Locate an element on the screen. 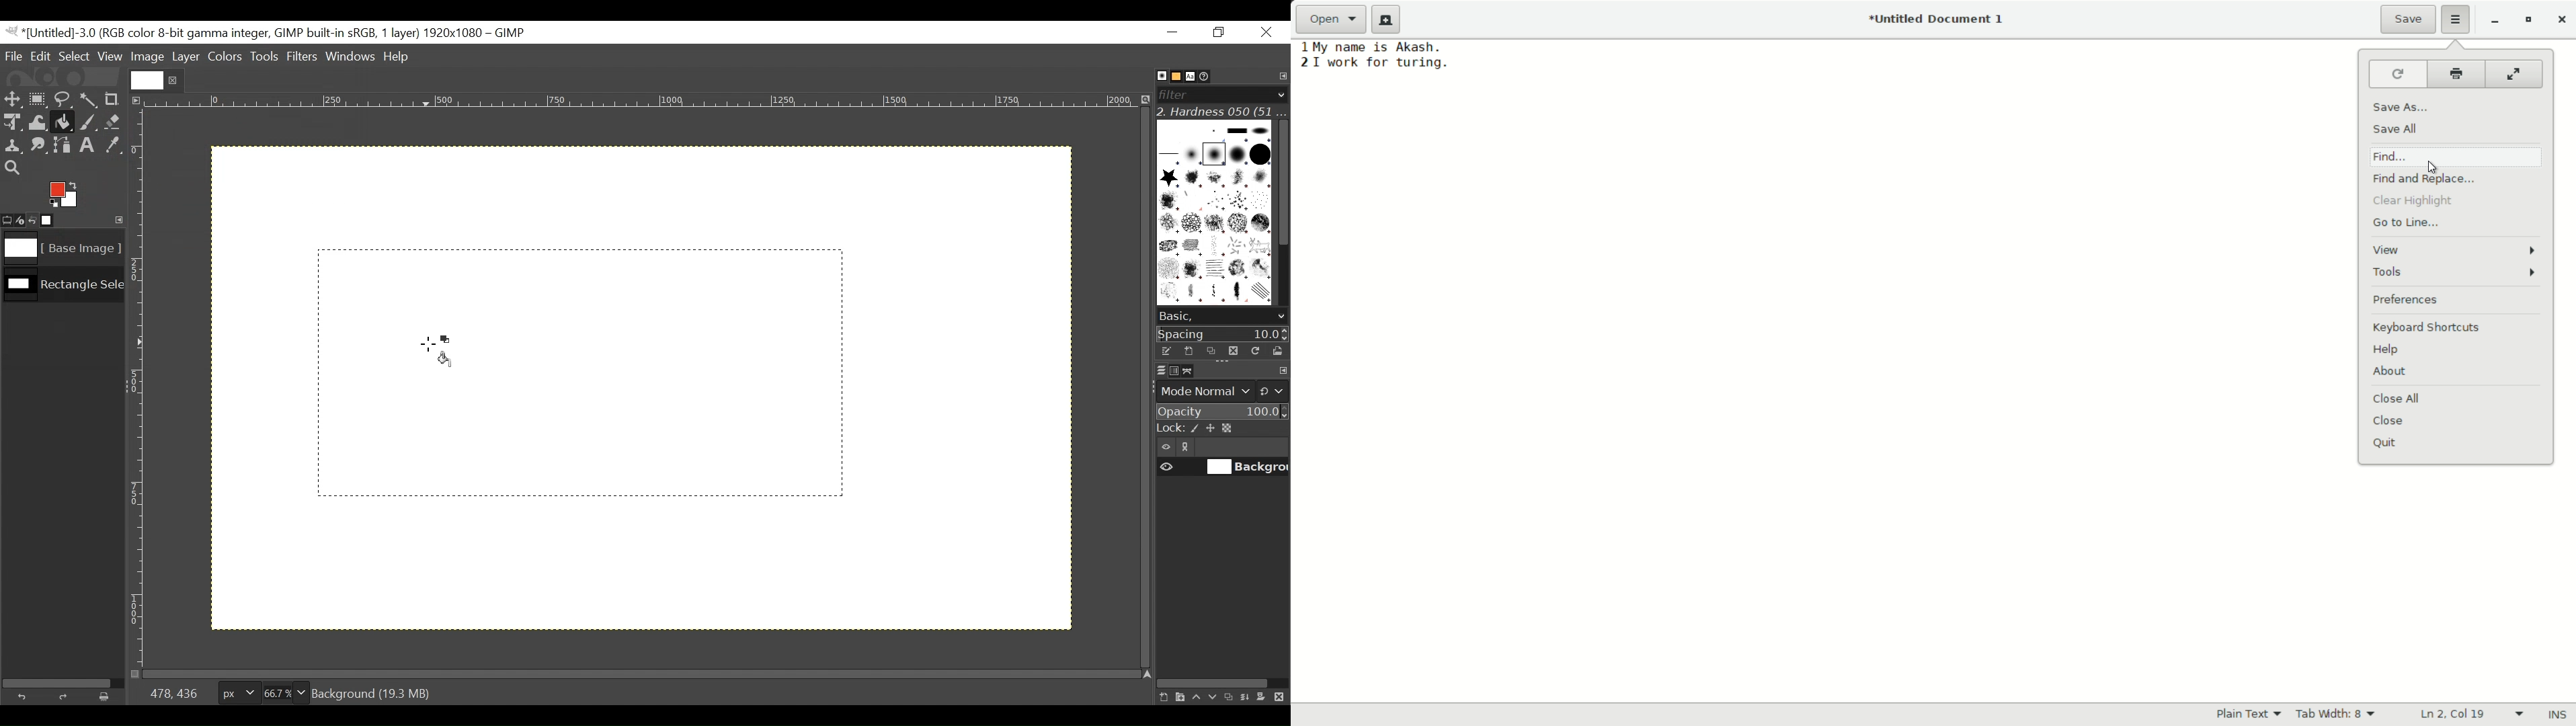 This screenshot has height=728, width=2576. Fill color is located at coordinates (445, 360).